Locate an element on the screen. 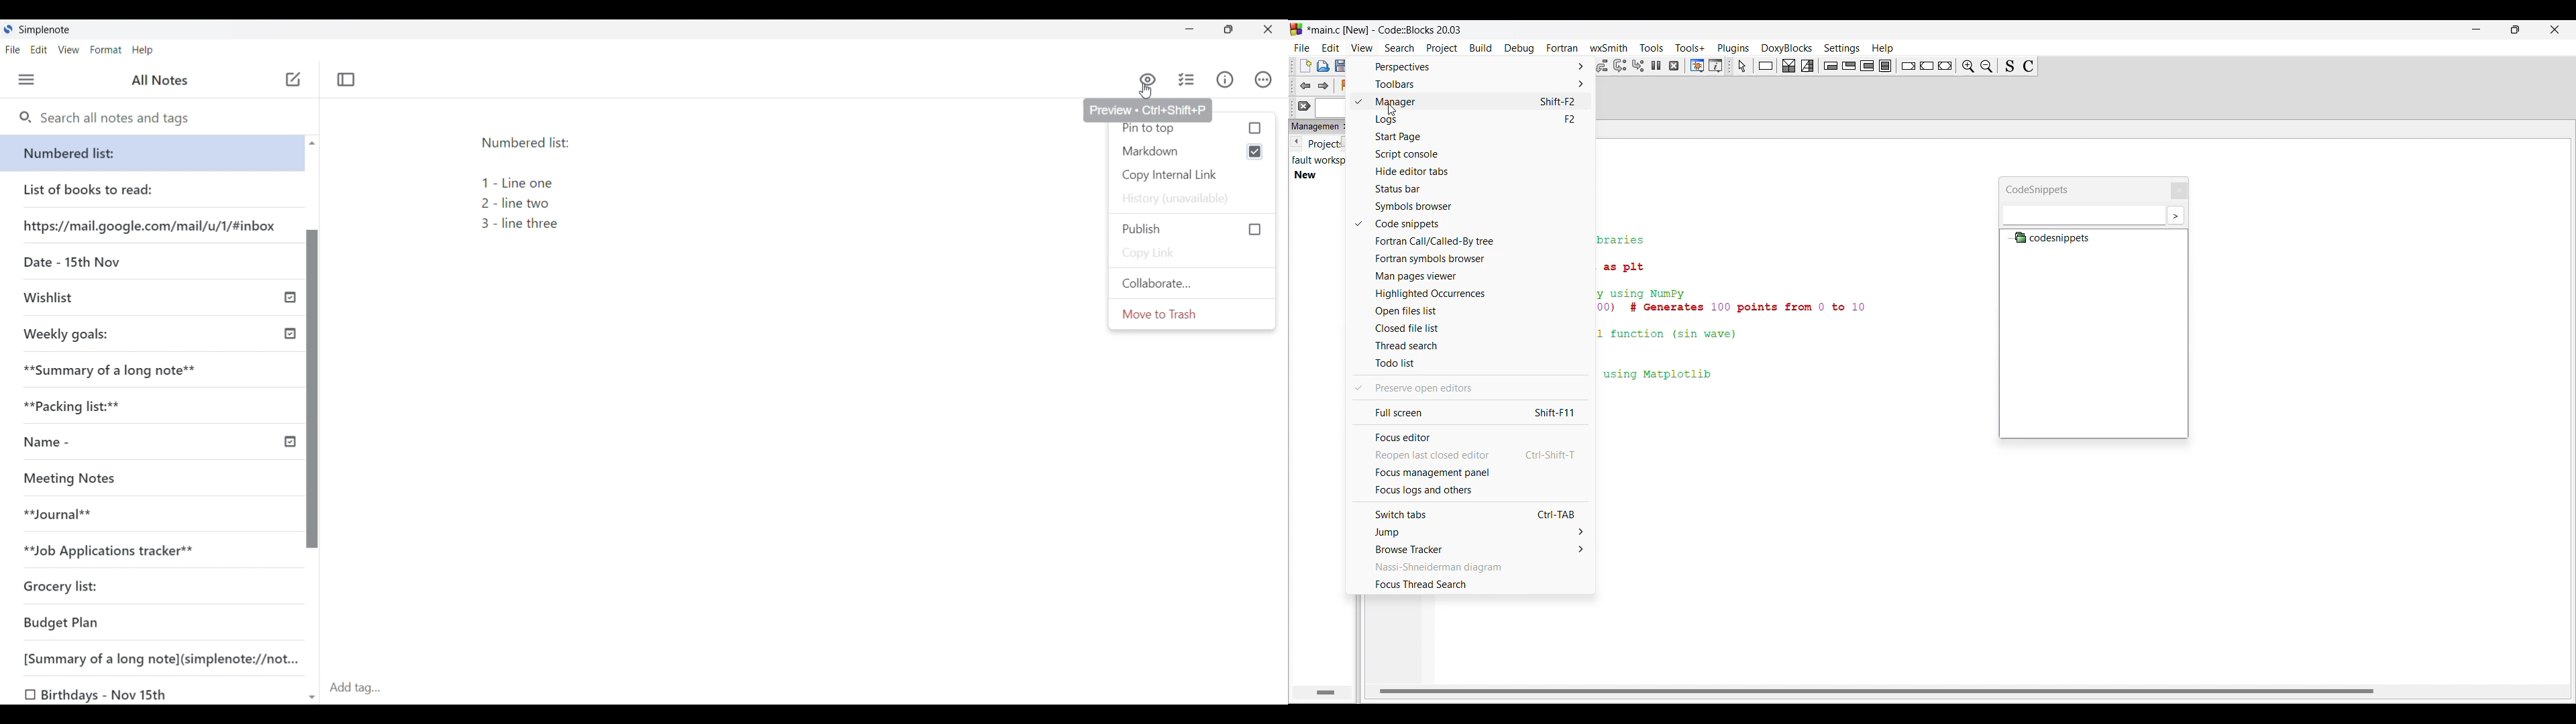 The image size is (2576, 728). File menu is located at coordinates (1302, 48).